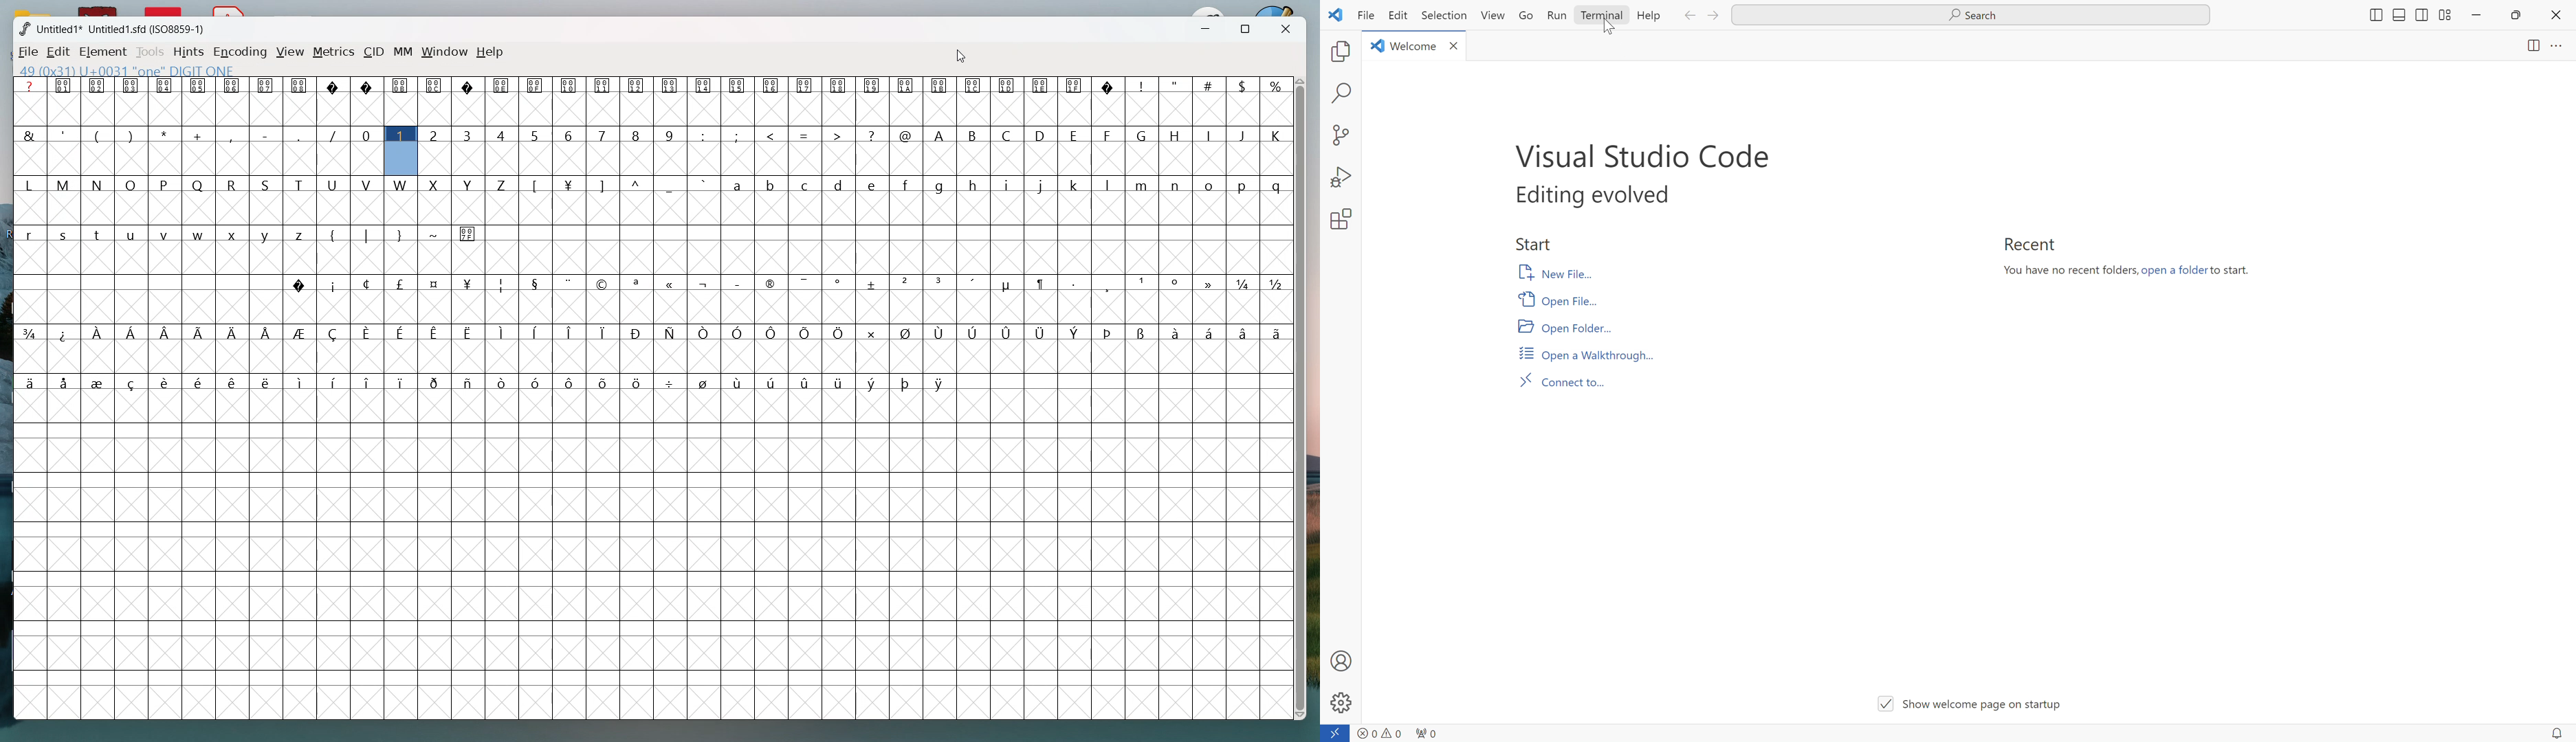 The image size is (2576, 756). What do you see at coordinates (874, 184) in the screenshot?
I see `e` at bounding box center [874, 184].